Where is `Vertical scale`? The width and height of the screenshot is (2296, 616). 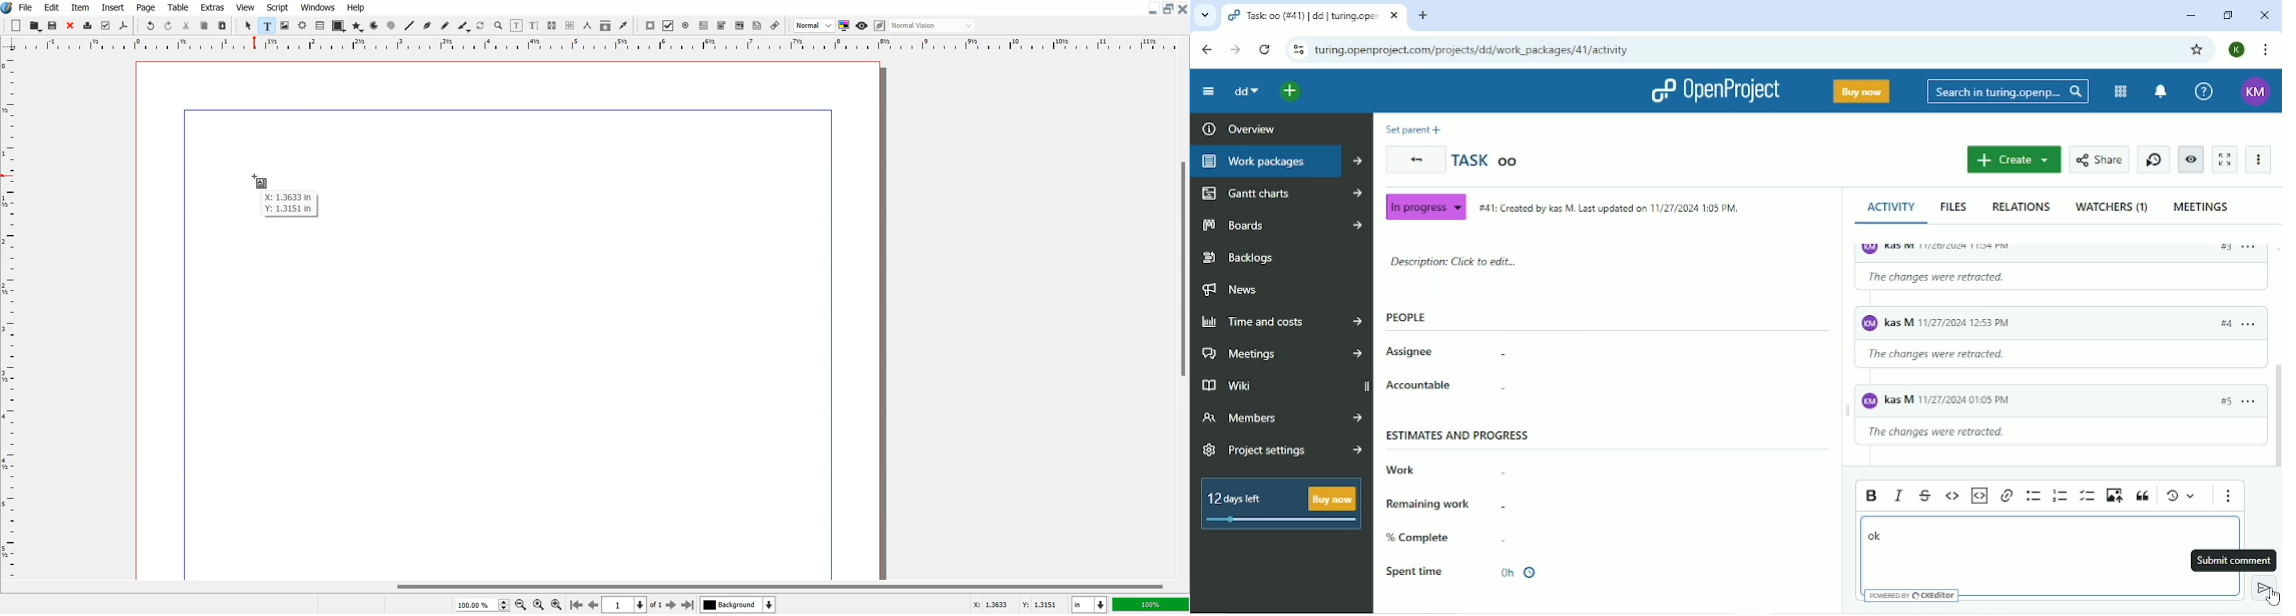 Vertical scale is located at coordinates (9, 308).